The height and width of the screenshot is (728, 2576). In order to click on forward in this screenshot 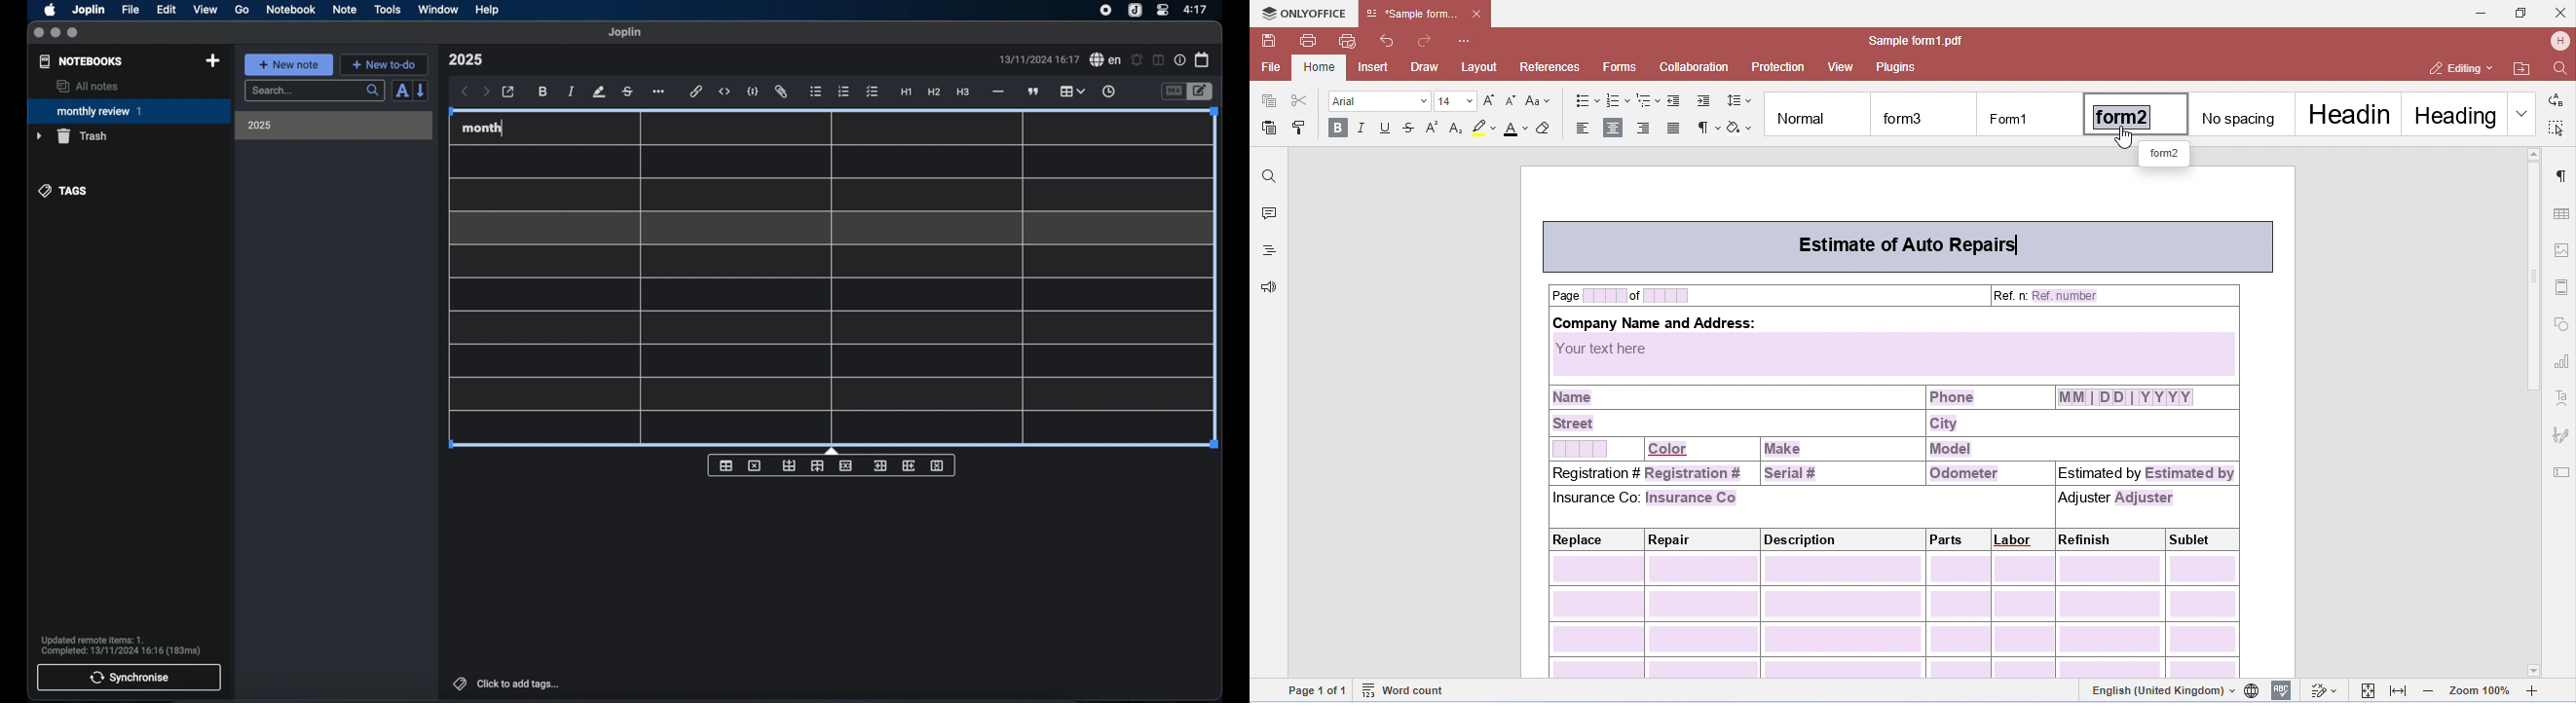, I will do `click(486, 92)`.